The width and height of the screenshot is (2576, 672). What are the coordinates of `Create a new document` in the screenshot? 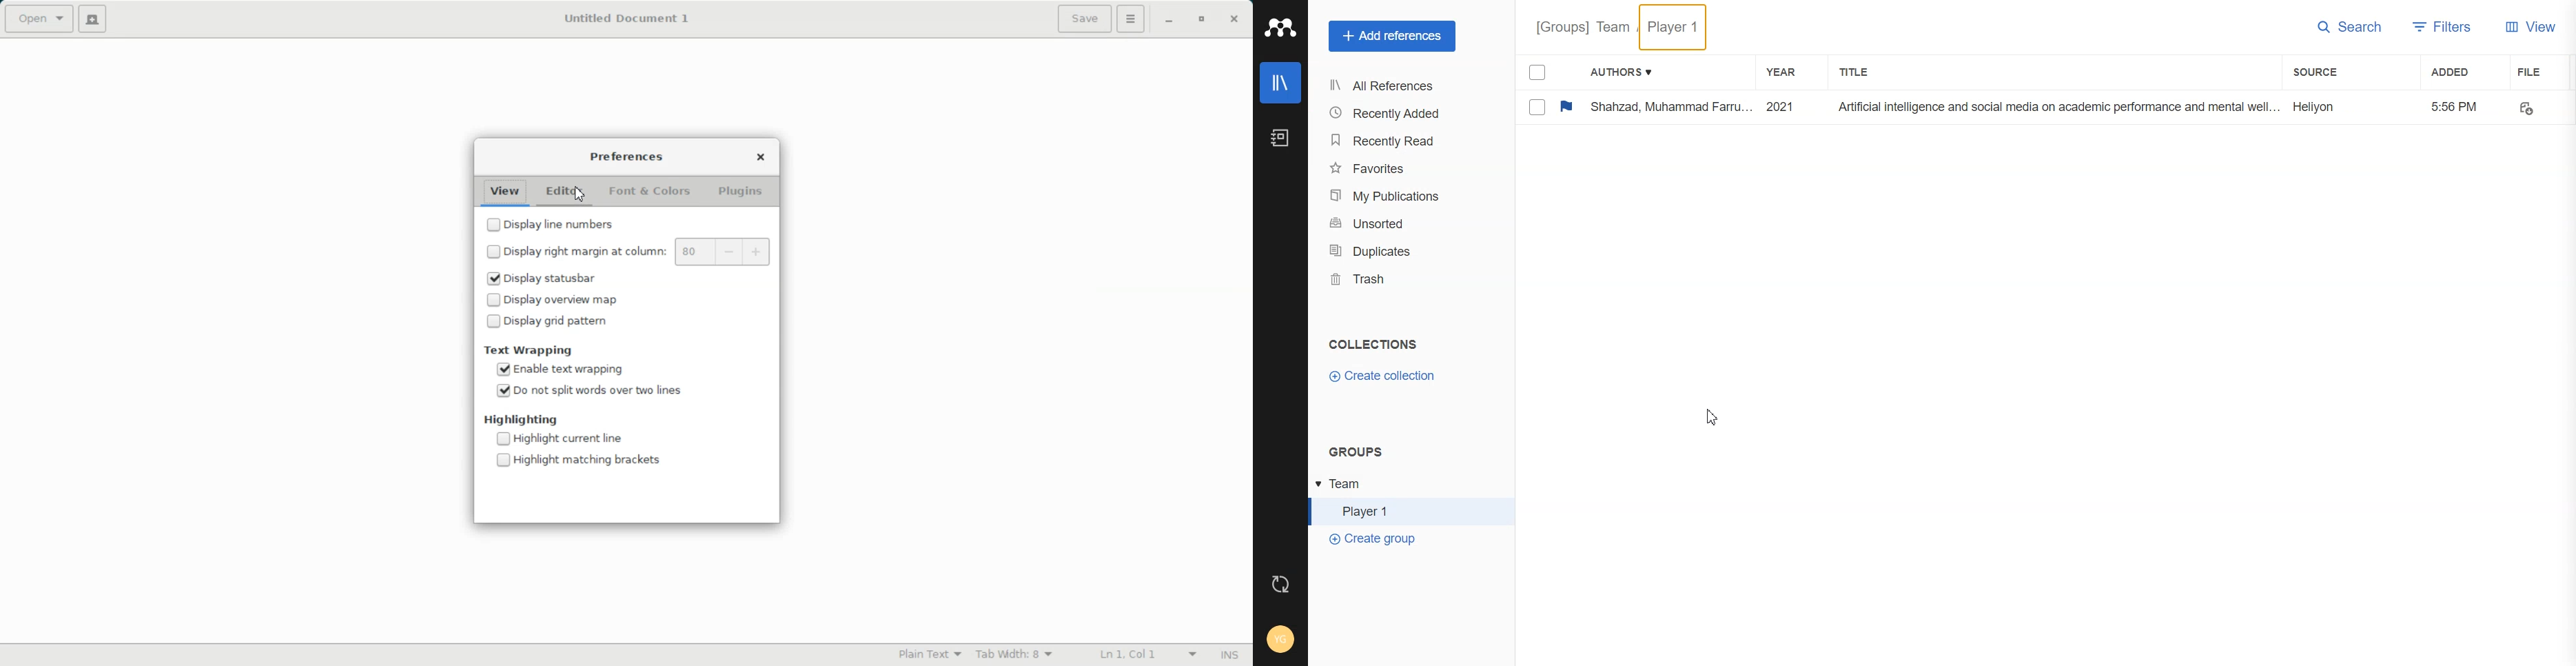 It's located at (96, 20).